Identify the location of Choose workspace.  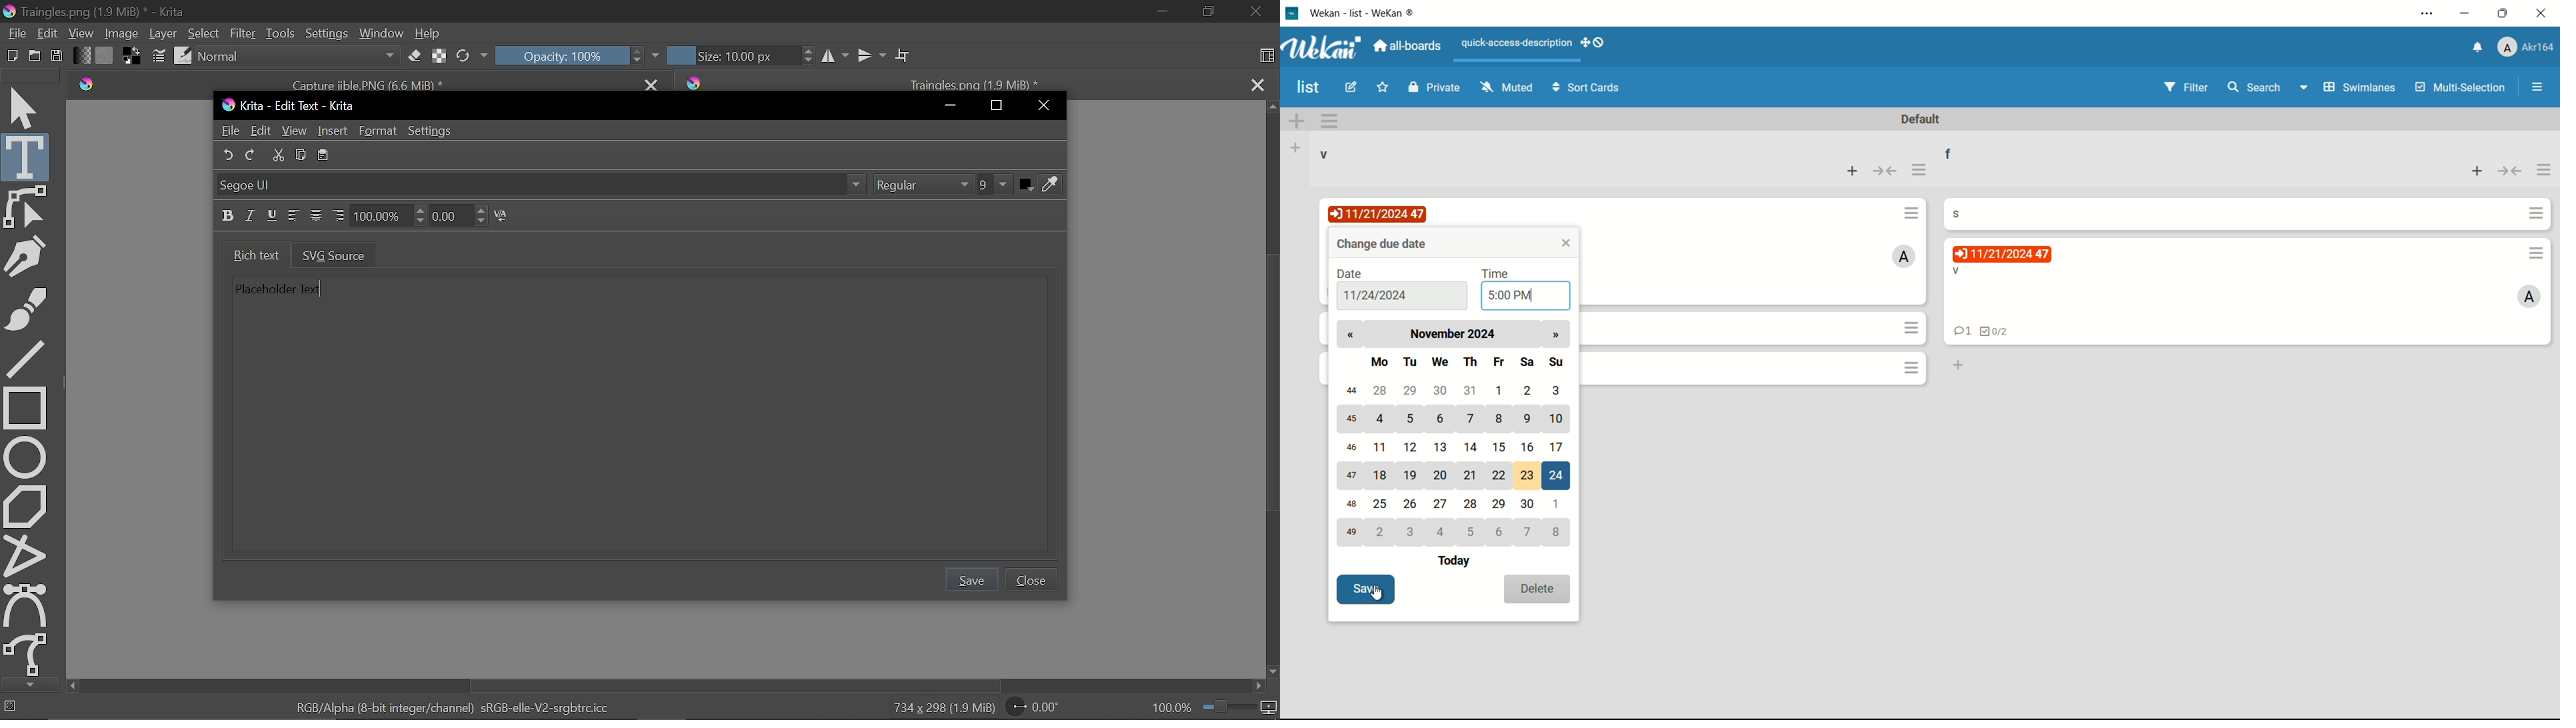
(1266, 53).